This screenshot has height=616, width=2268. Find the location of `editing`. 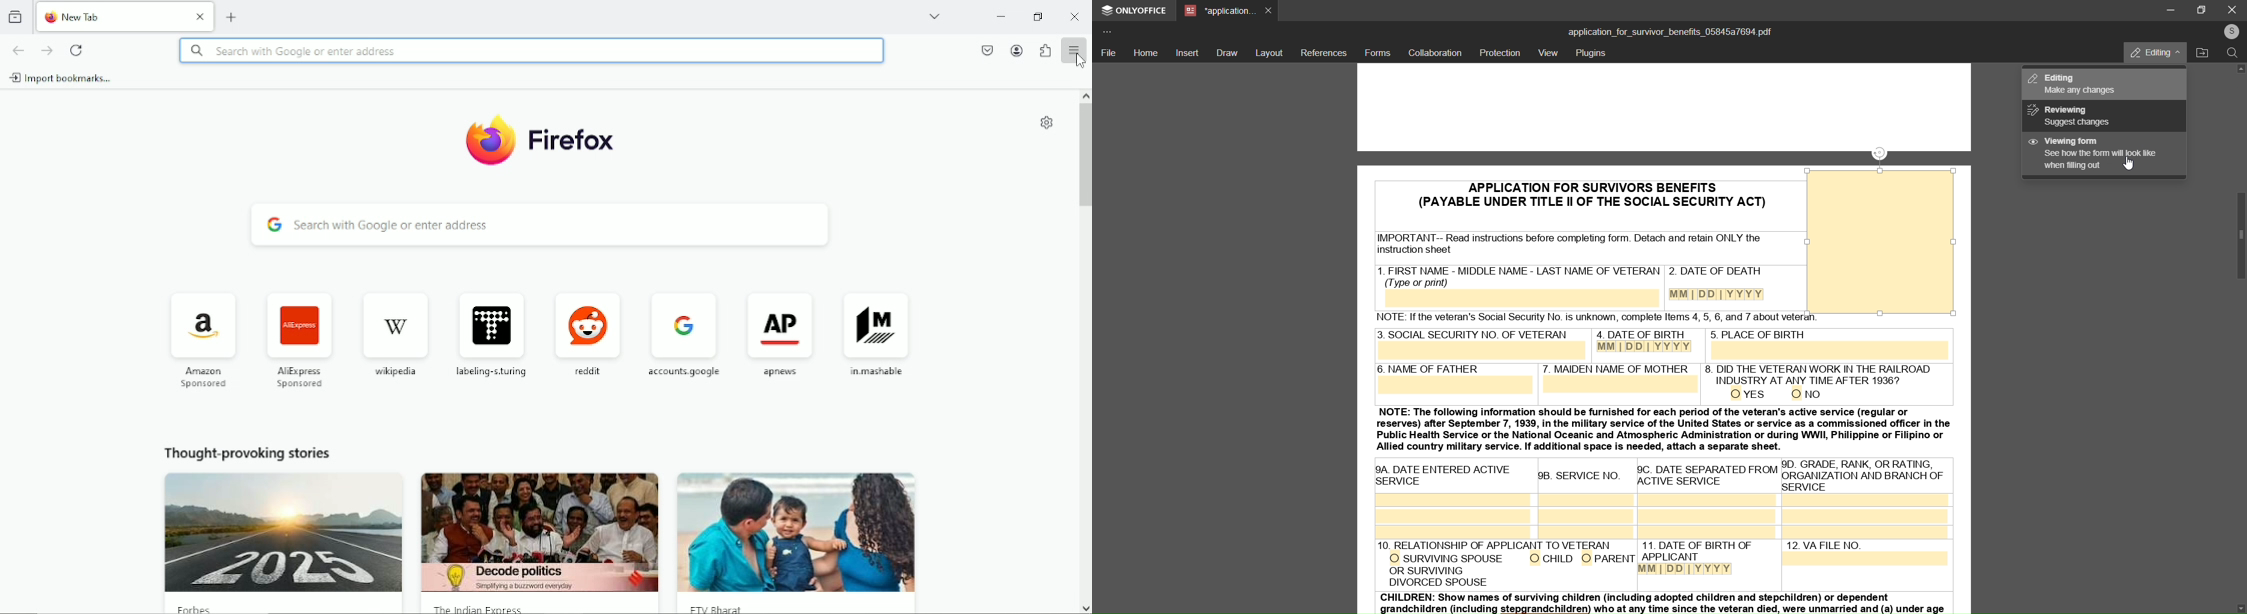

editing is located at coordinates (2148, 52).